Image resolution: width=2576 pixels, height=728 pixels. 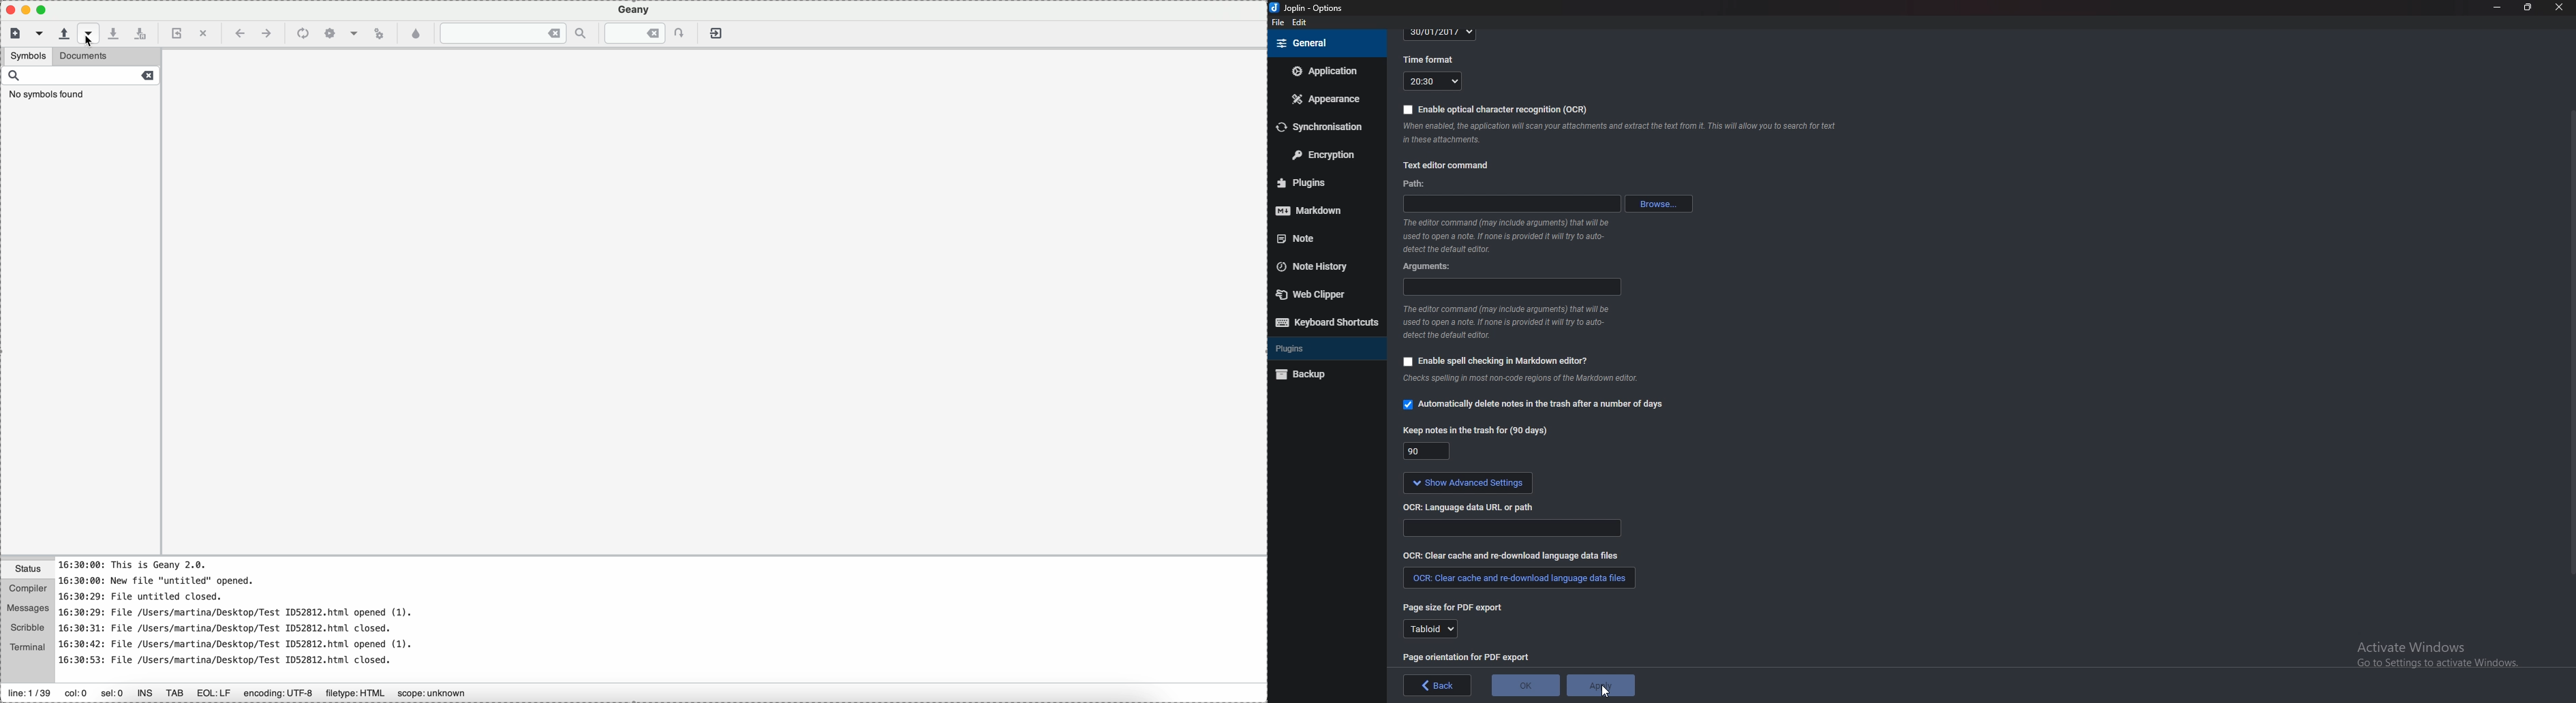 I want to click on Redownload language data, so click(x=1520, y=578).